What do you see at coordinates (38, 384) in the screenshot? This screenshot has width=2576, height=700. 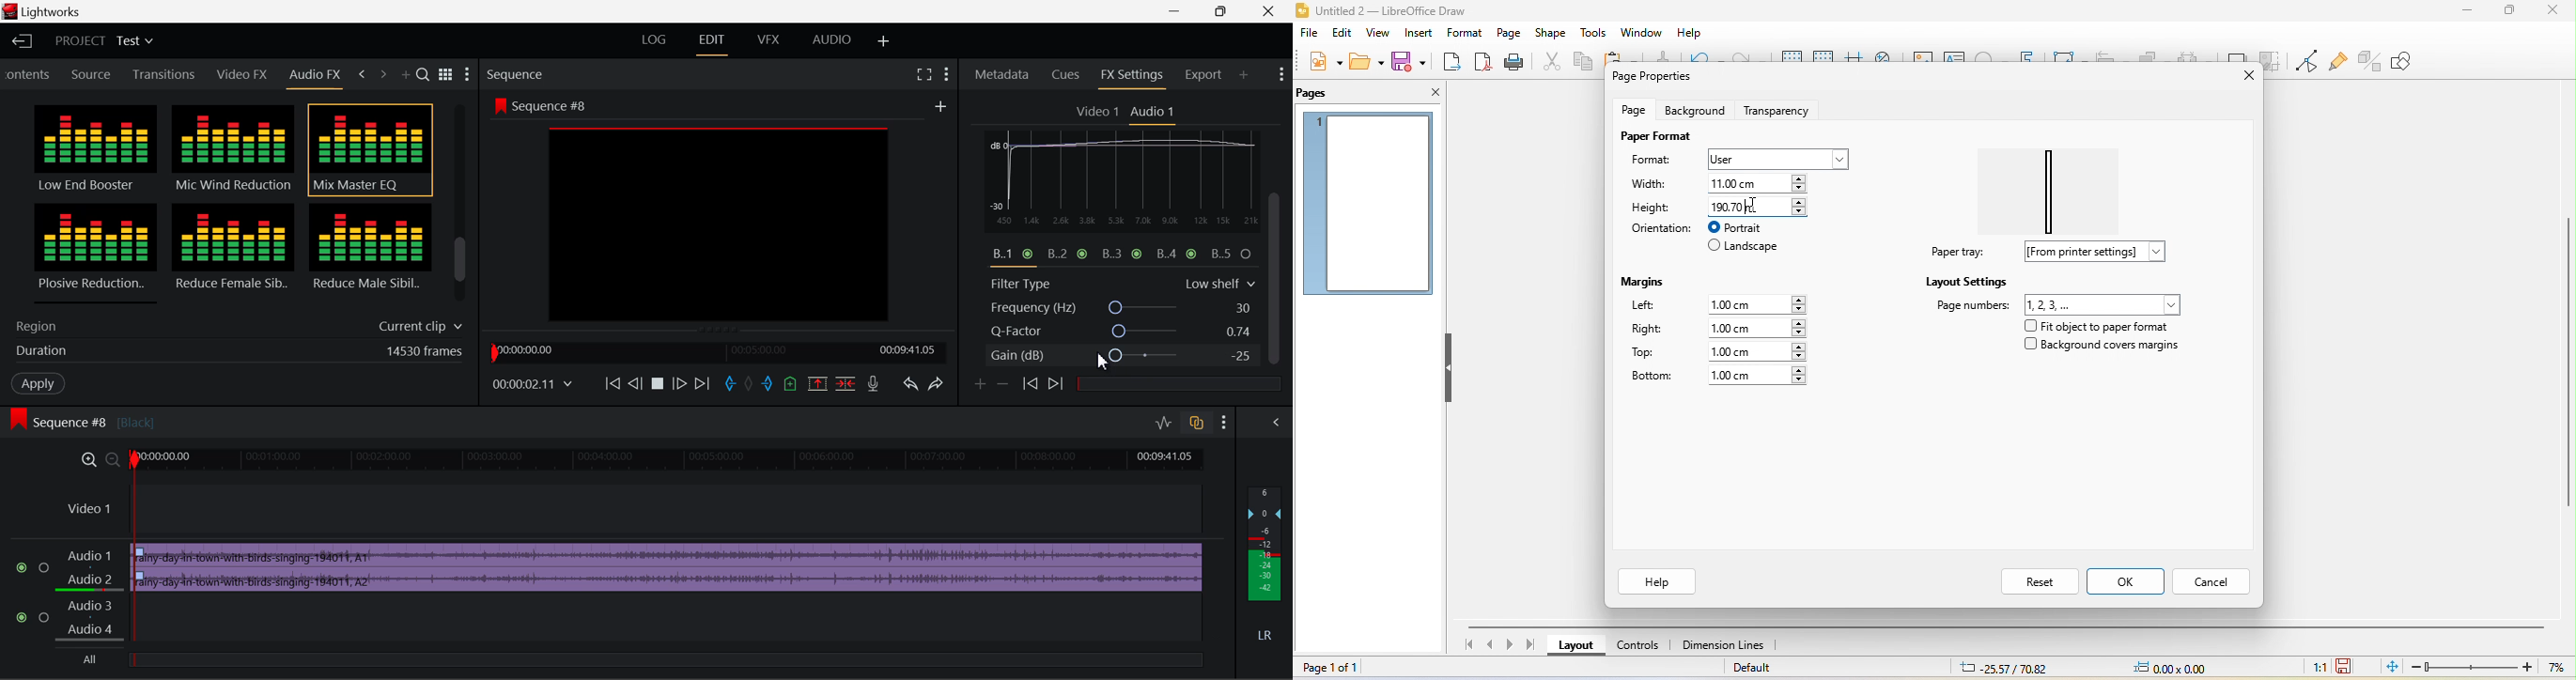 I see `Apply` at bounding box center [38, 384].